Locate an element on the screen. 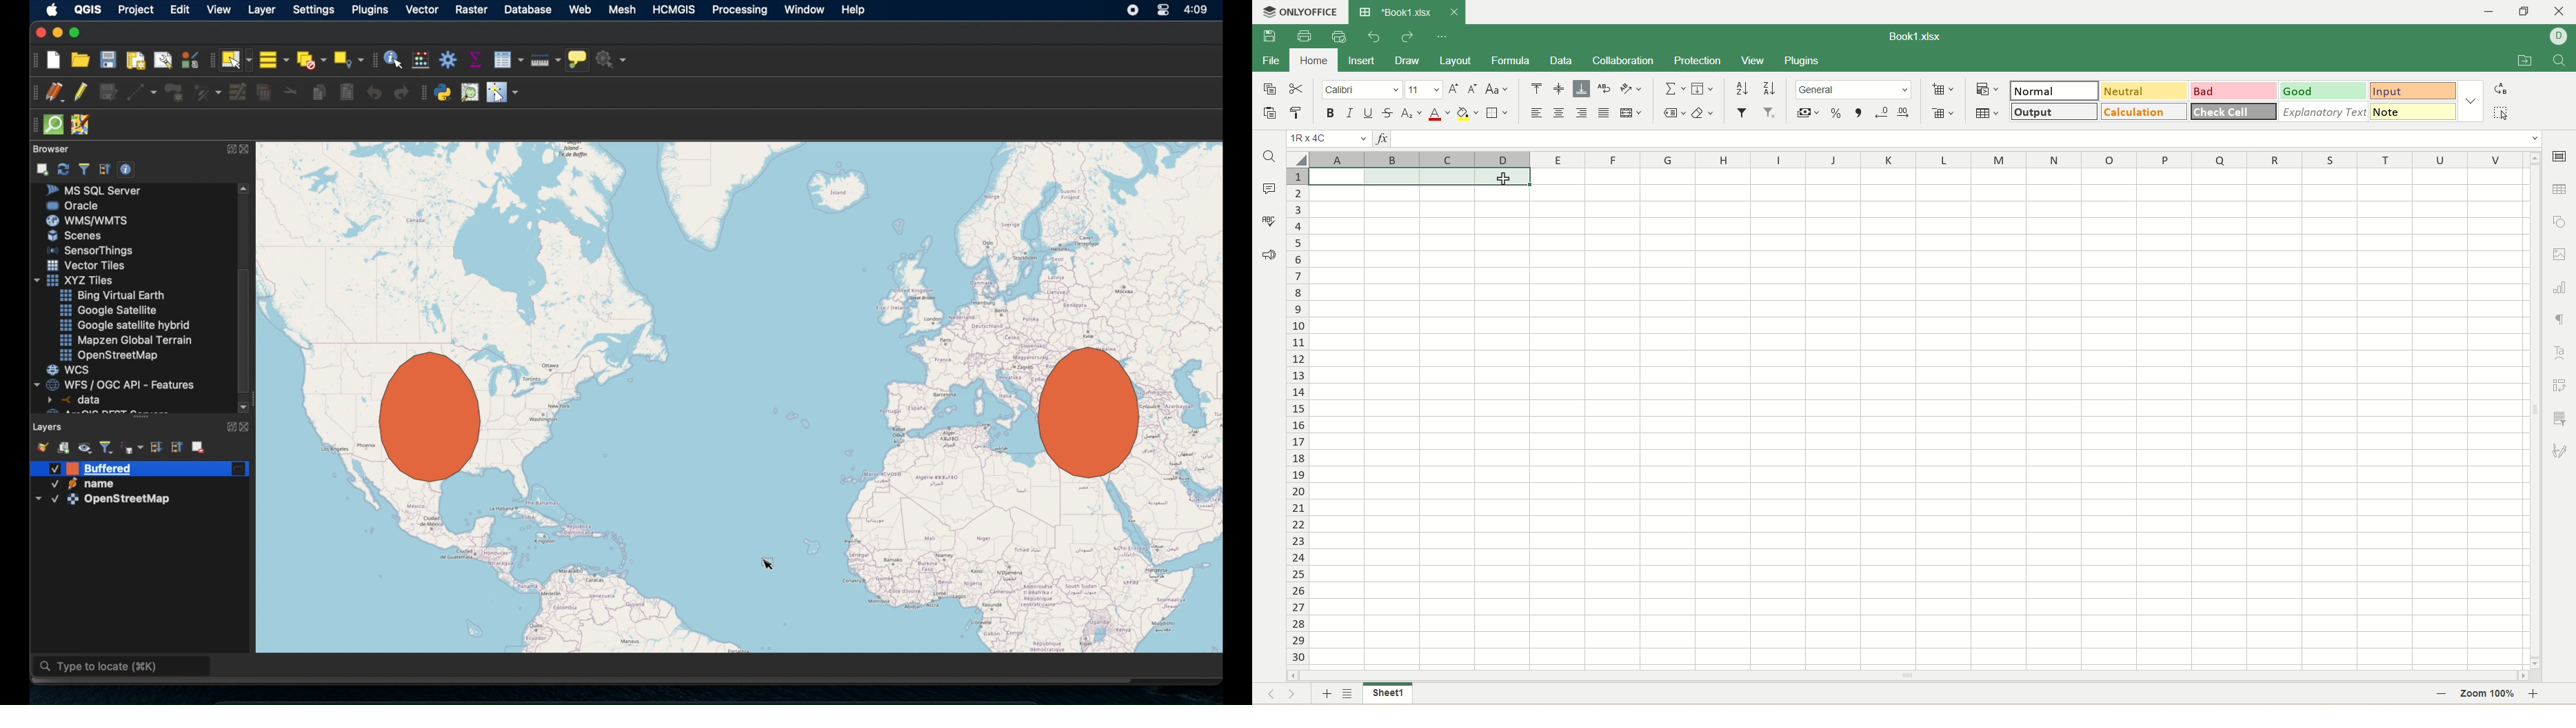 The height and width of the screenshot is (728, 2576). protection is located at coordinates (1699, 61).